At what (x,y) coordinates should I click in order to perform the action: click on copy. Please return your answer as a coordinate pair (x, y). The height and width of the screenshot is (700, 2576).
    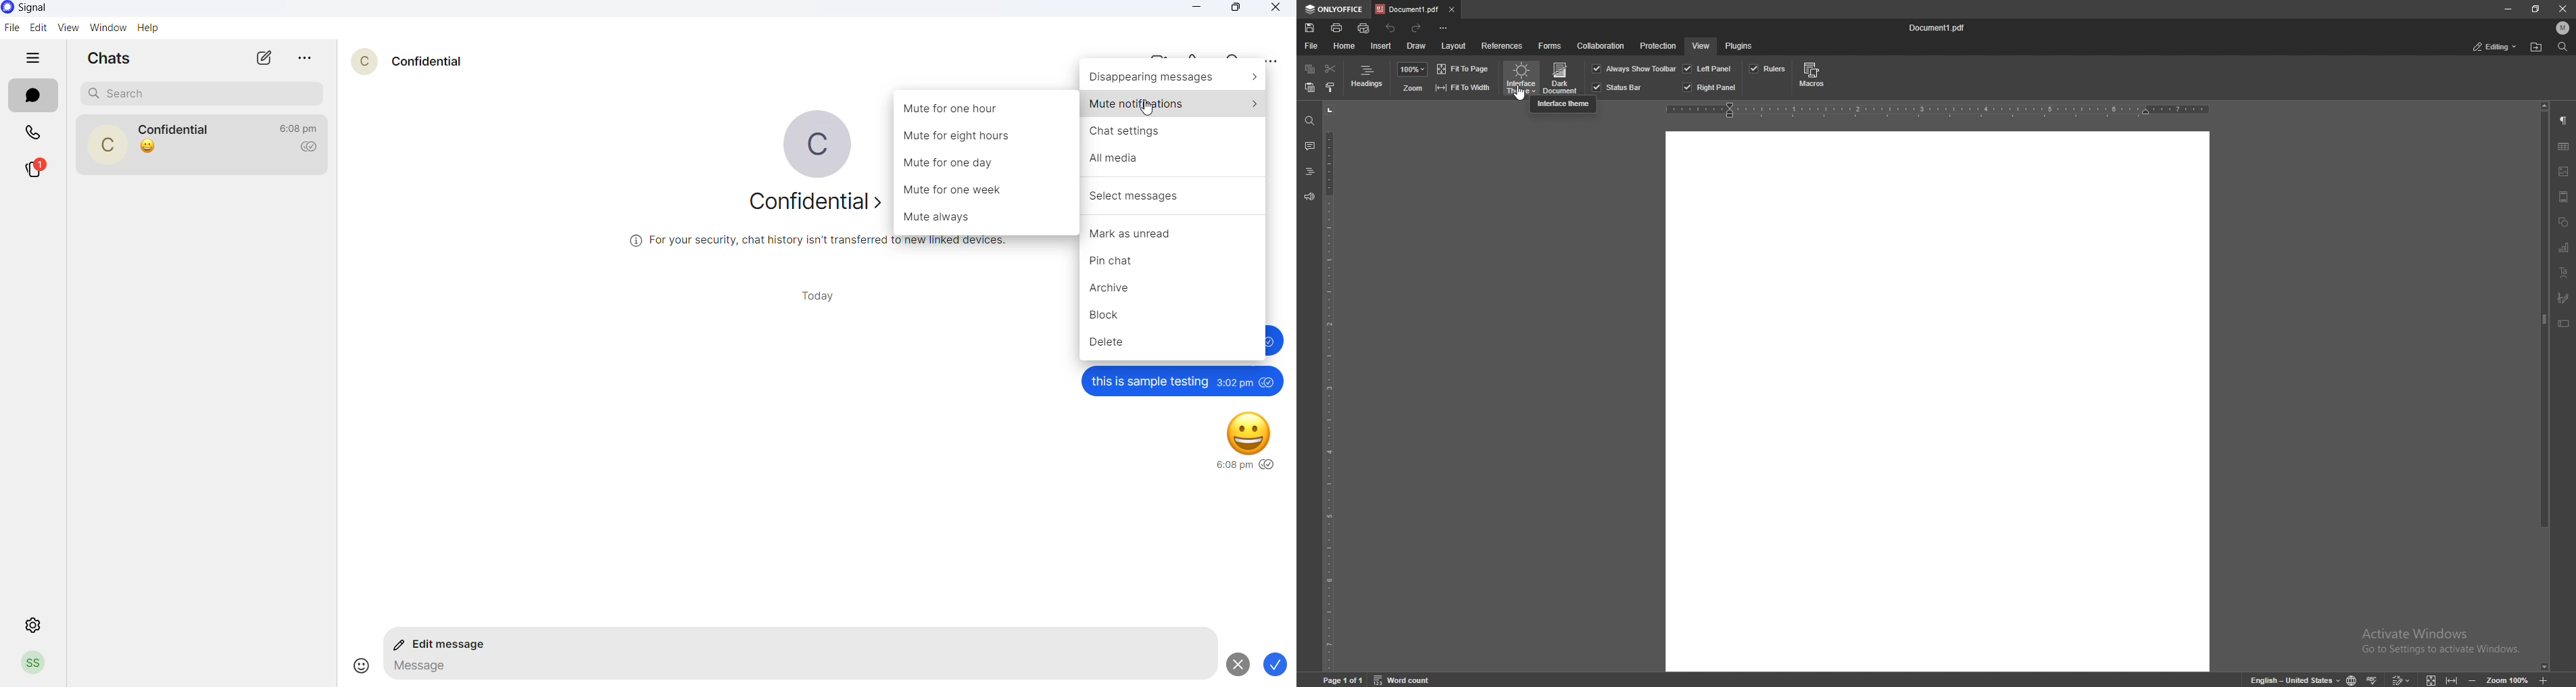
    Looking at the image, I should click on (1310, 69).